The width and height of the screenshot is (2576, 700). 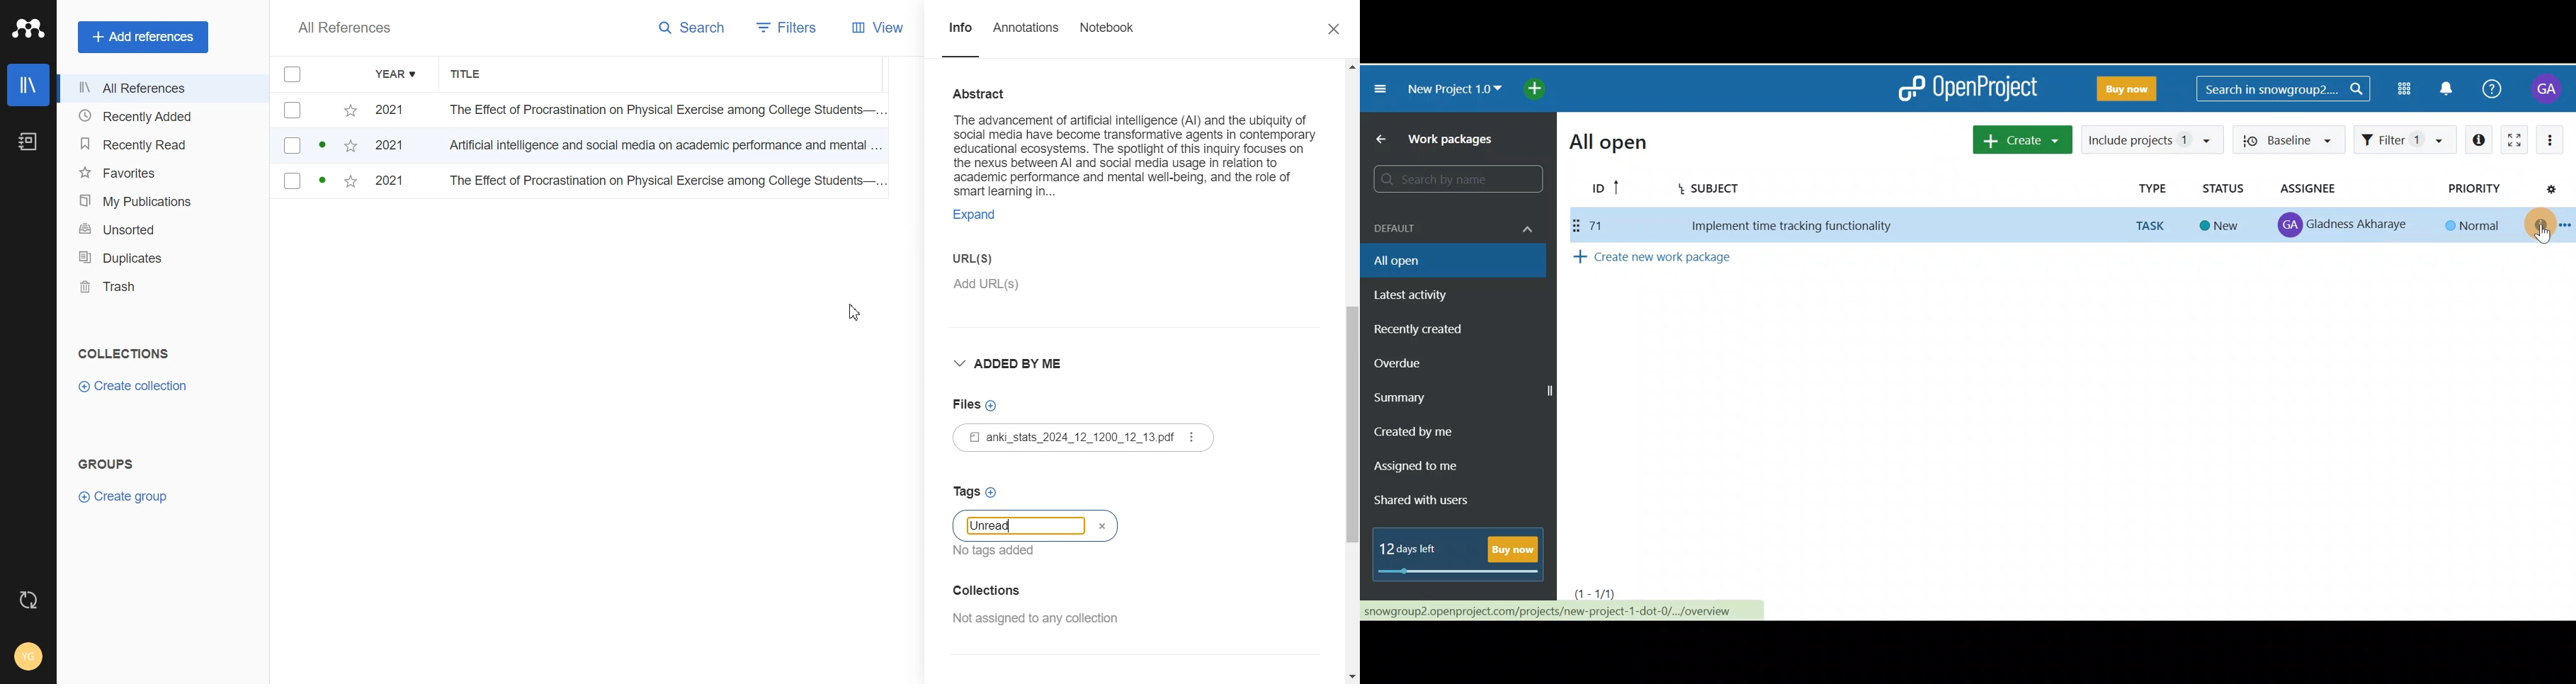 I want to click on Add references, so click(x=144, y=37).